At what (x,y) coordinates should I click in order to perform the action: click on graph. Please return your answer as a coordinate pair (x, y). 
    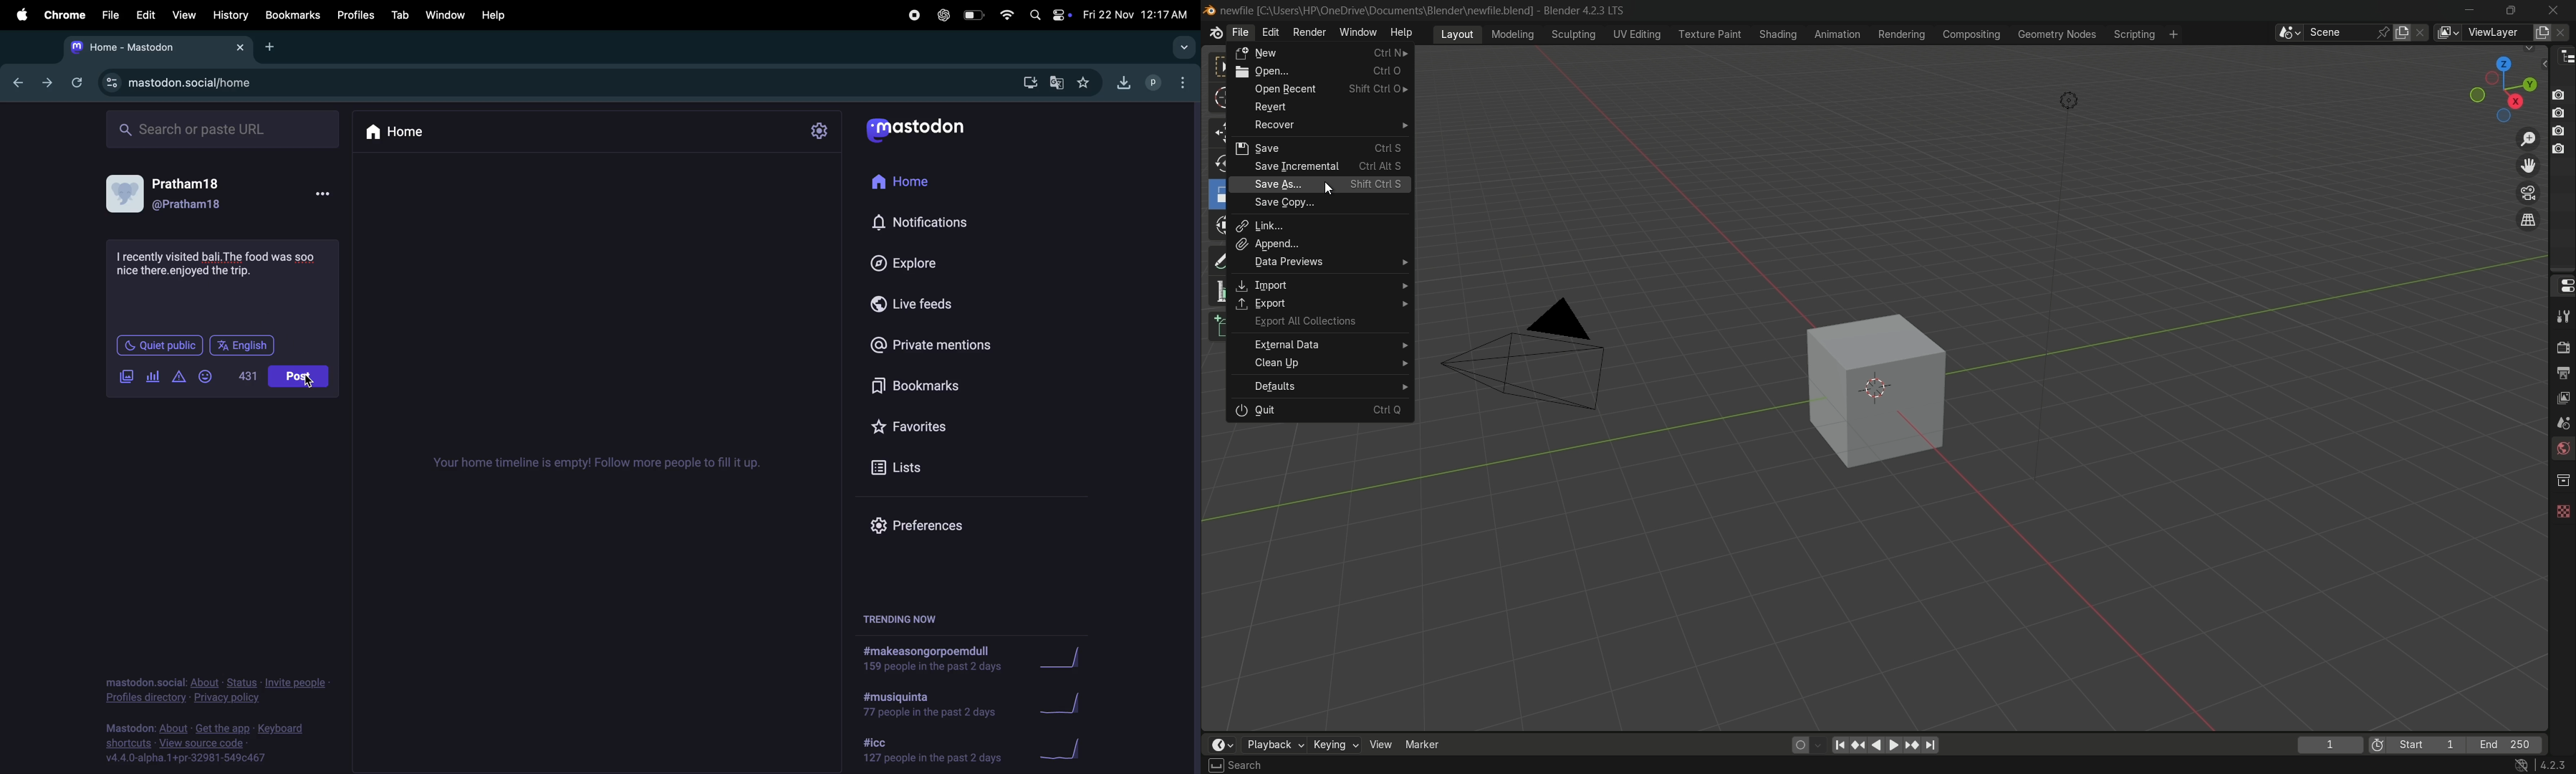
    Looking at the image, I should click on (1065, 702).